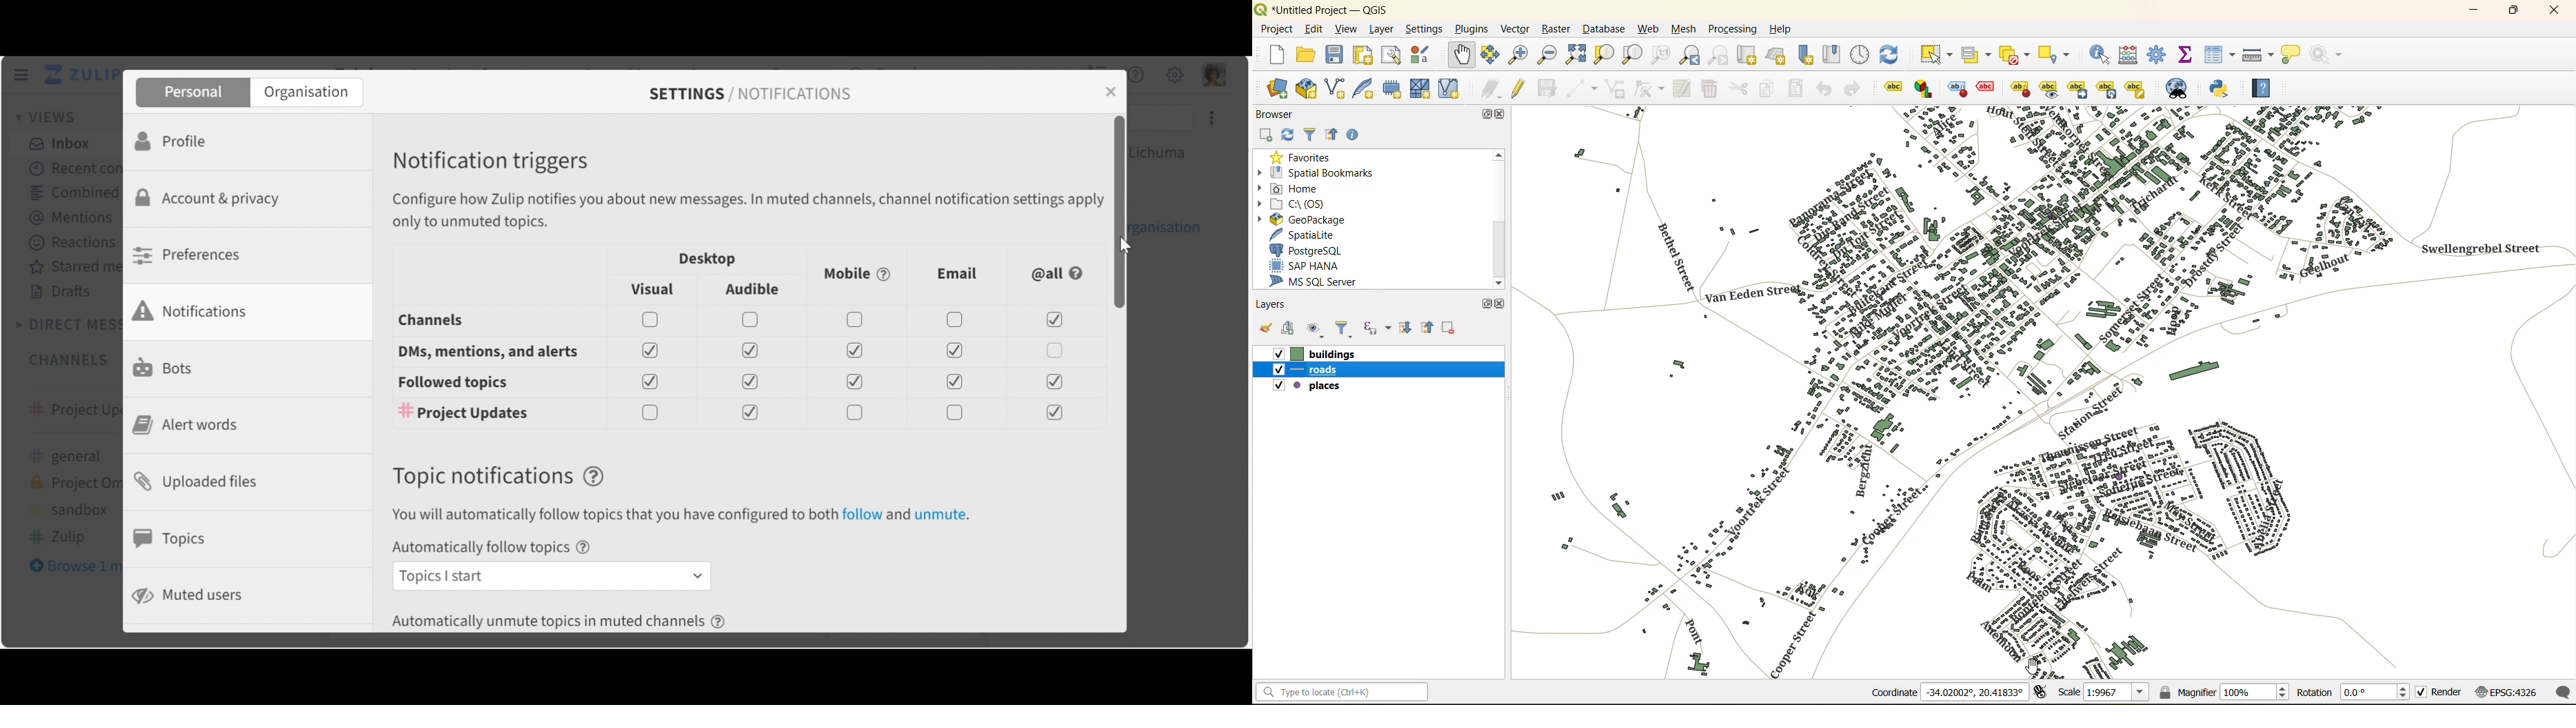 The height and width of the screenshot is (728, 2576). I want to click on settings, so click(1425, 30).